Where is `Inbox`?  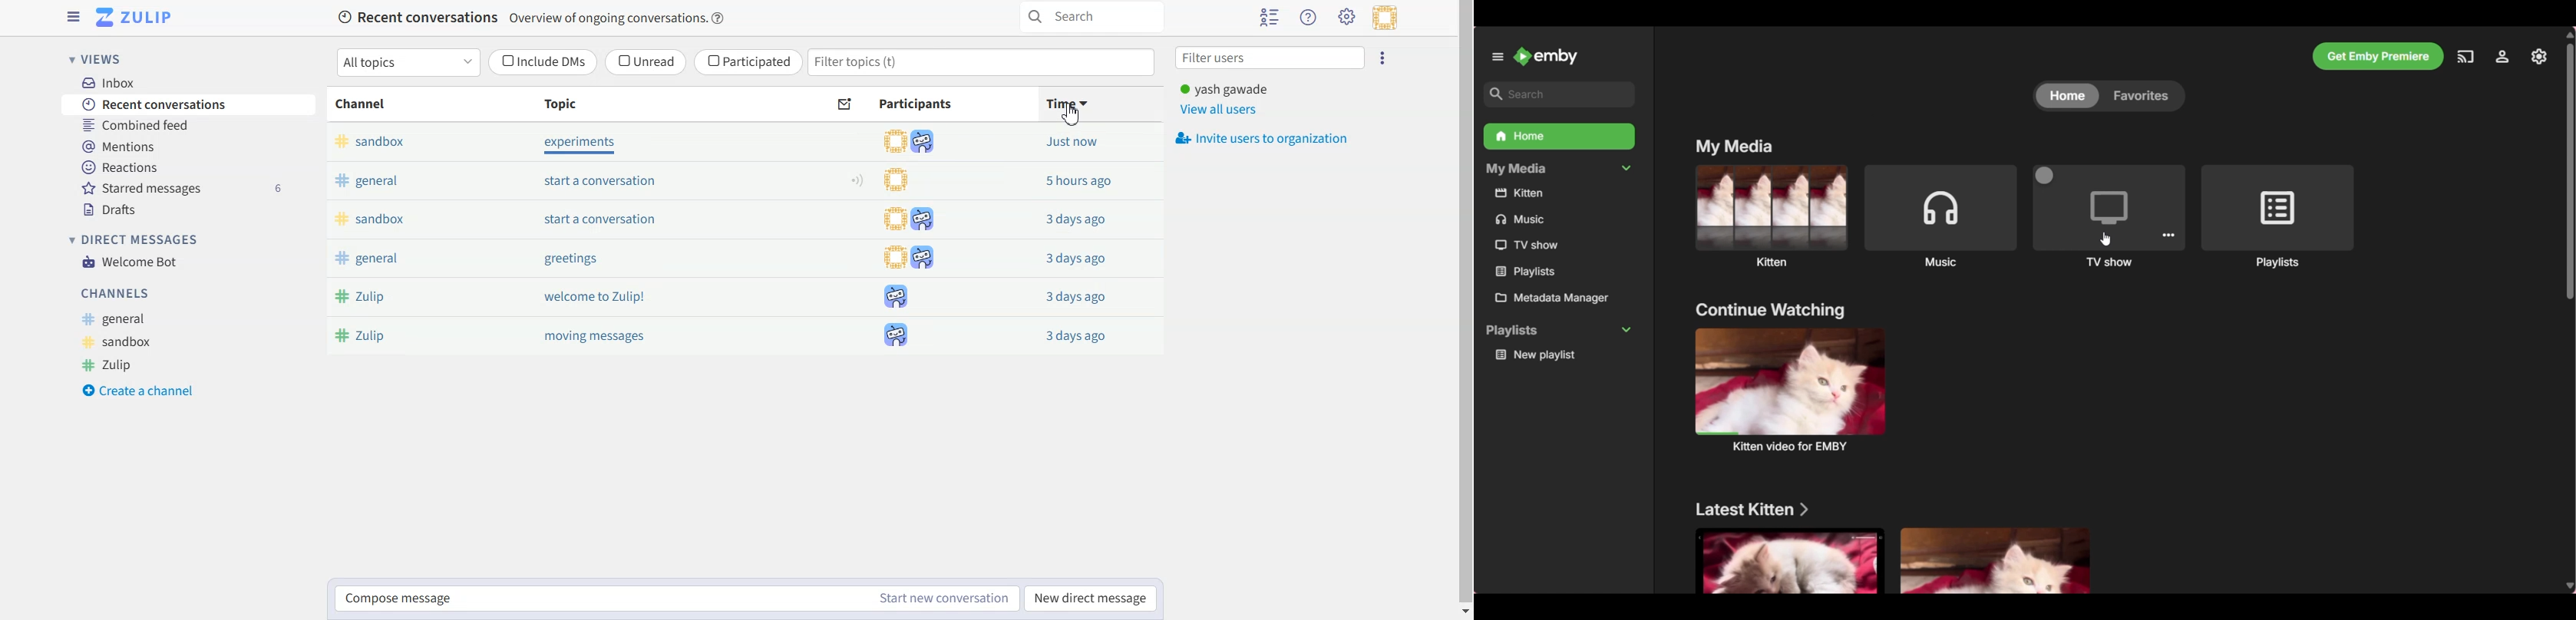 Inbox is located at coordinates (188, 82).